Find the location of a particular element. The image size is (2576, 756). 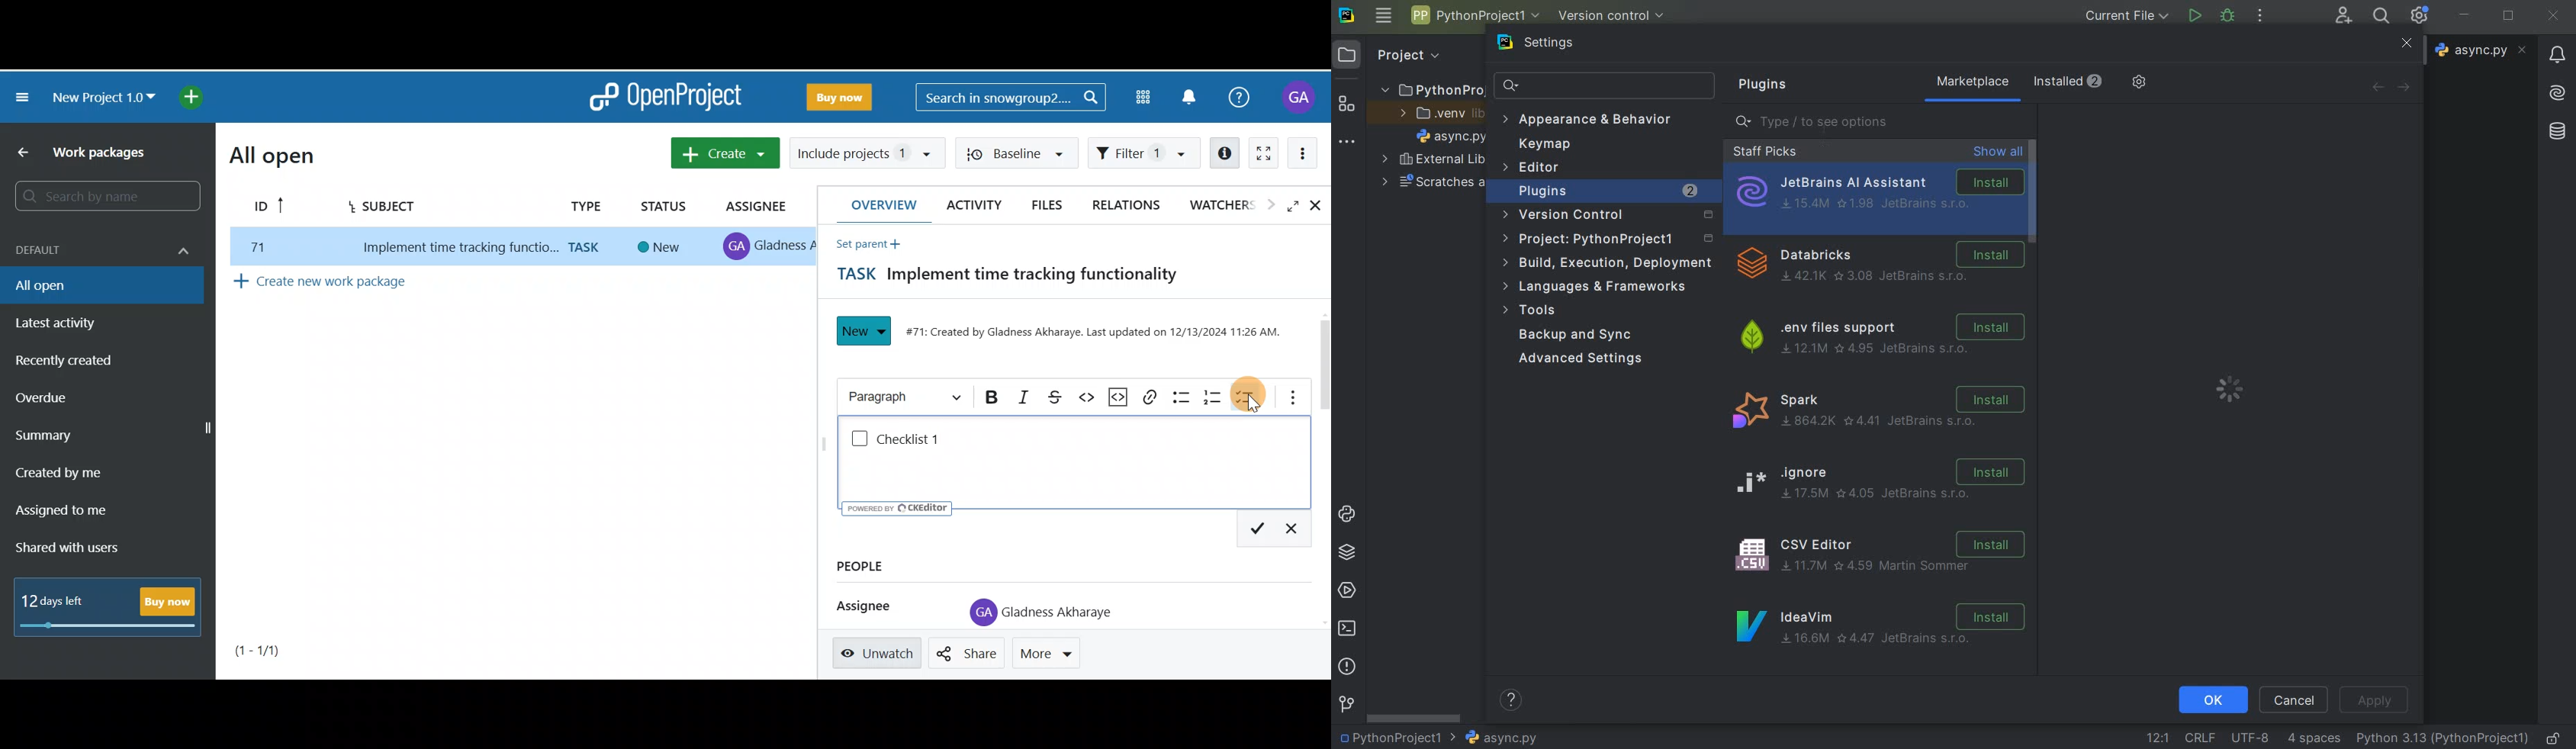

forward is located at coordinates (2408, 87).